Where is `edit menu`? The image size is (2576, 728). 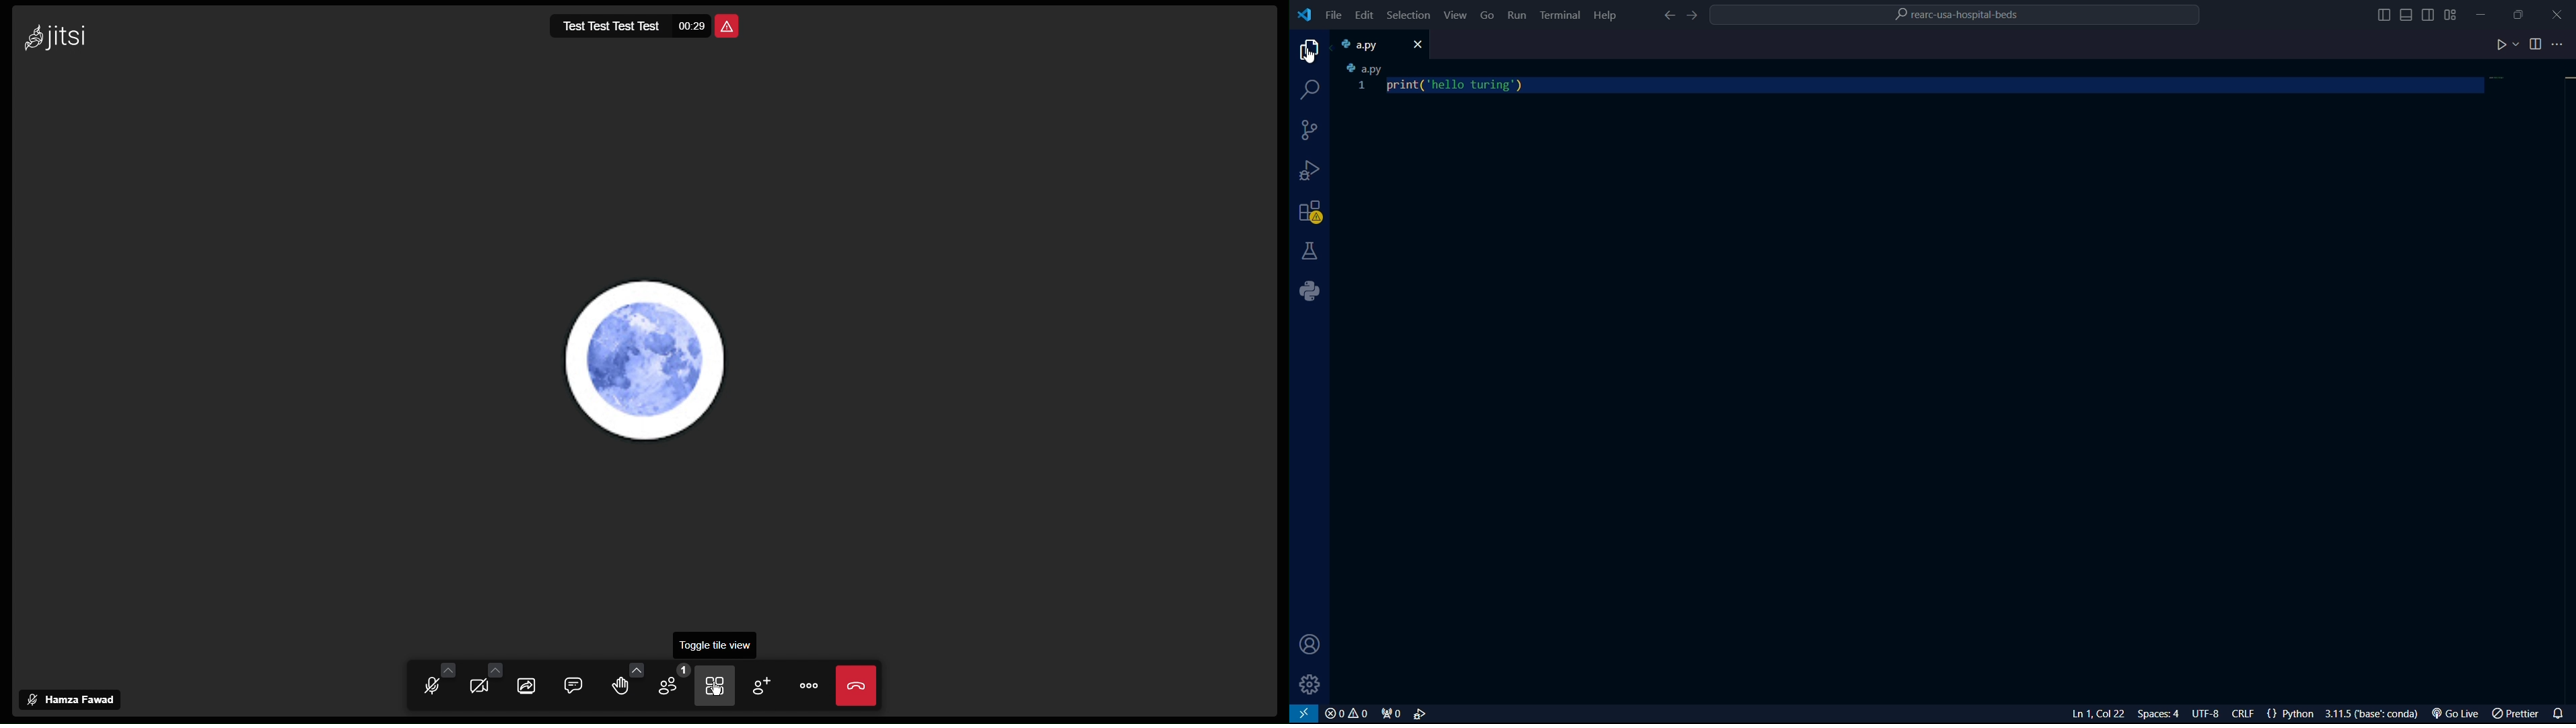
edit menu is located at coordinates (1364, 15).